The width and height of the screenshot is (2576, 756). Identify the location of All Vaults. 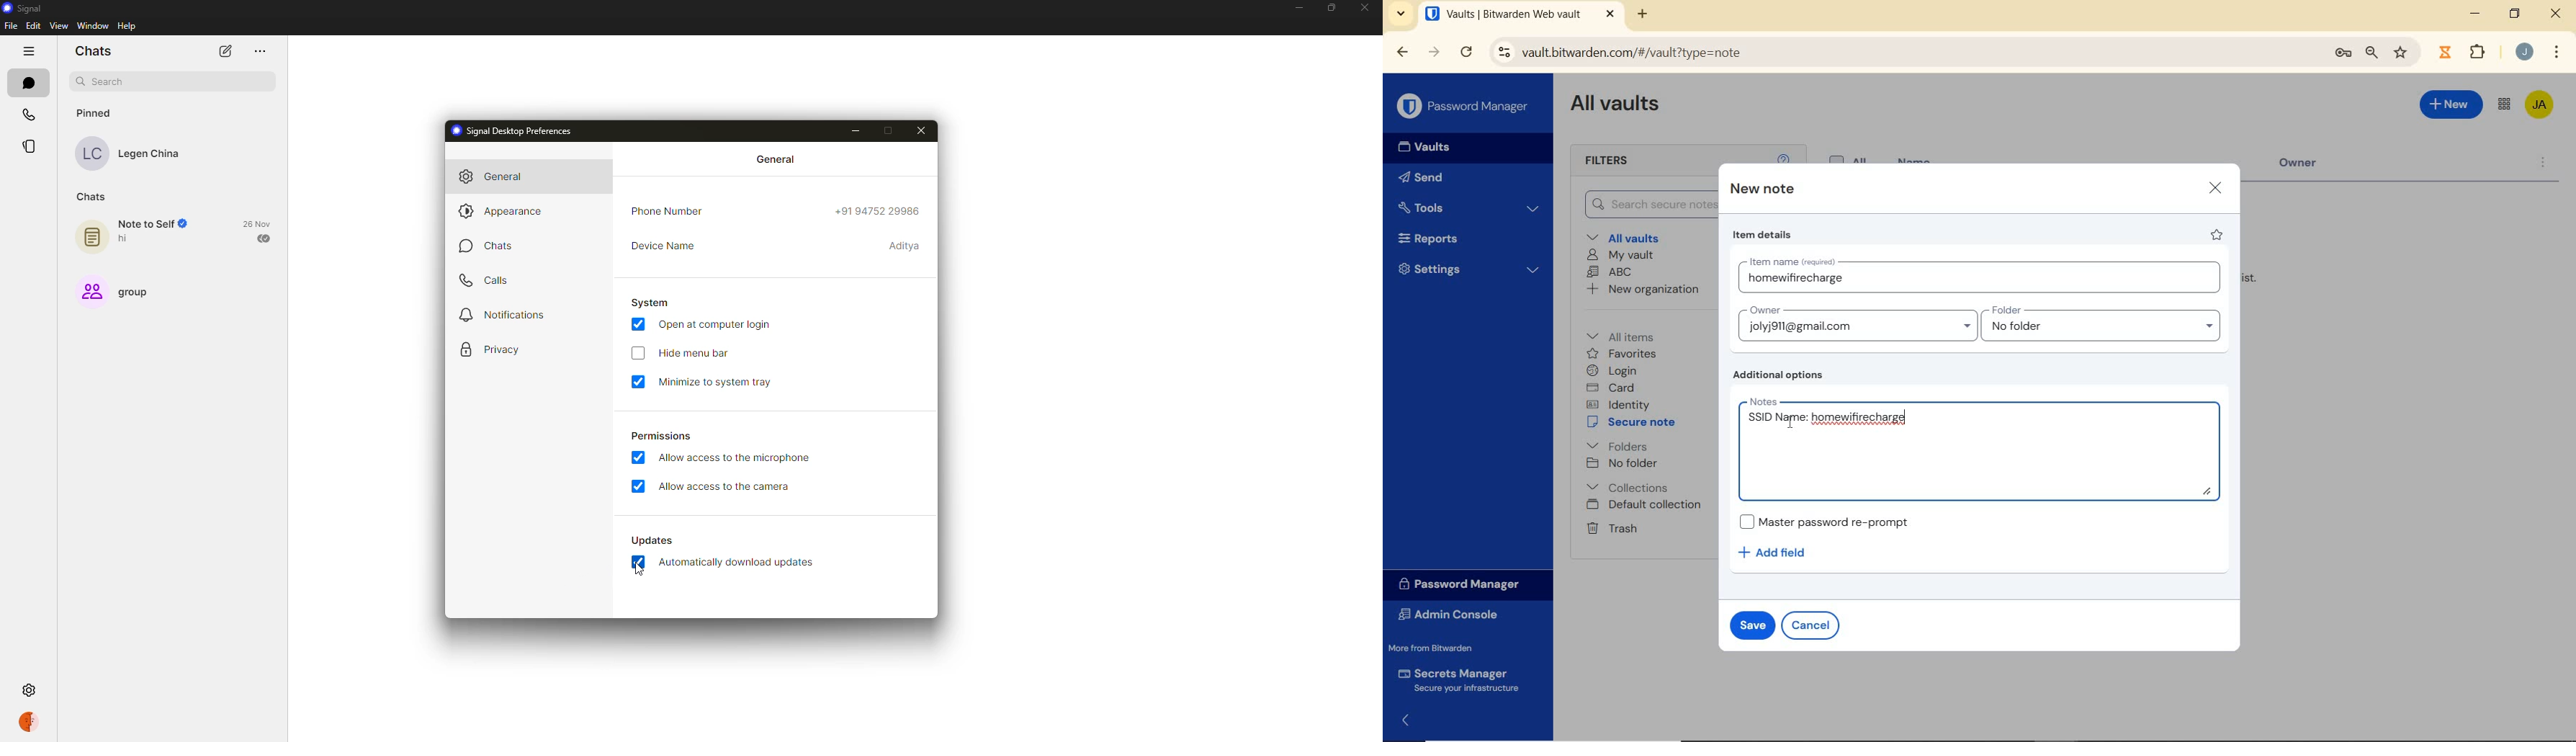
(1616, 106).